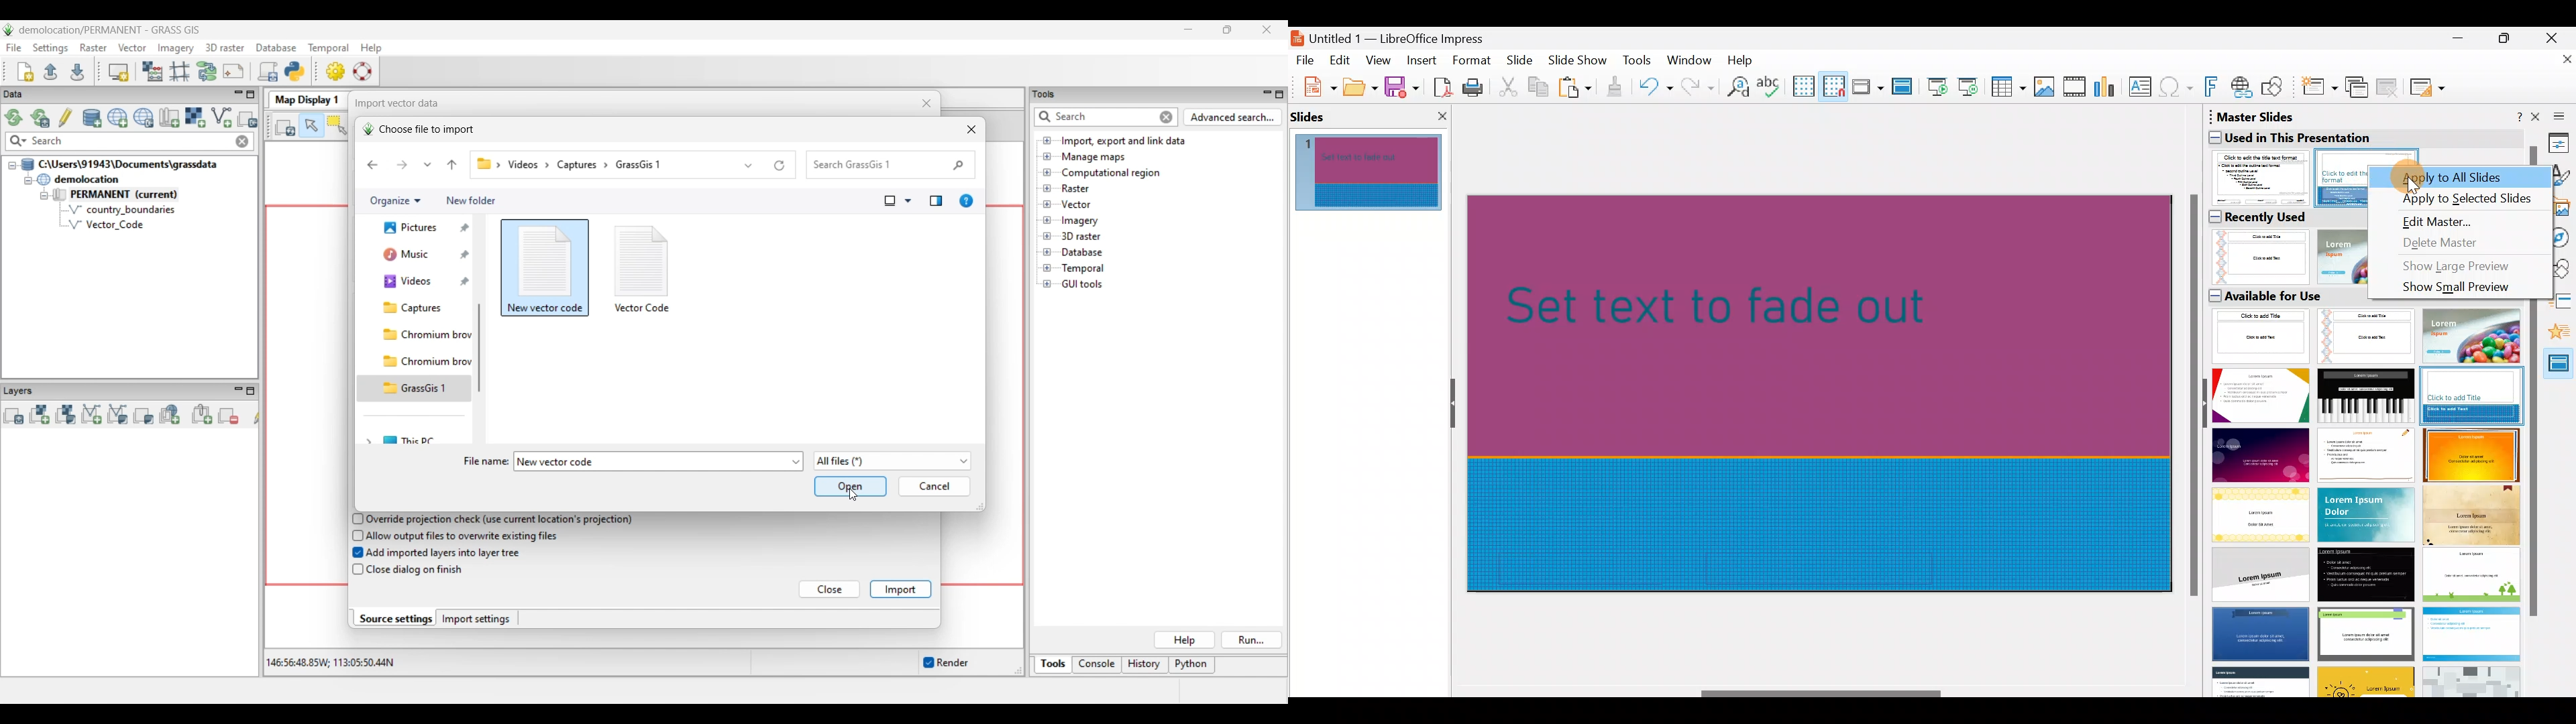 Image resolution: width=2576 pixels, height=728 pixels. Describe the element at coordinates (1047, 140) in the screenshot. I see `Click to open files under Import, export and link data` at that location.